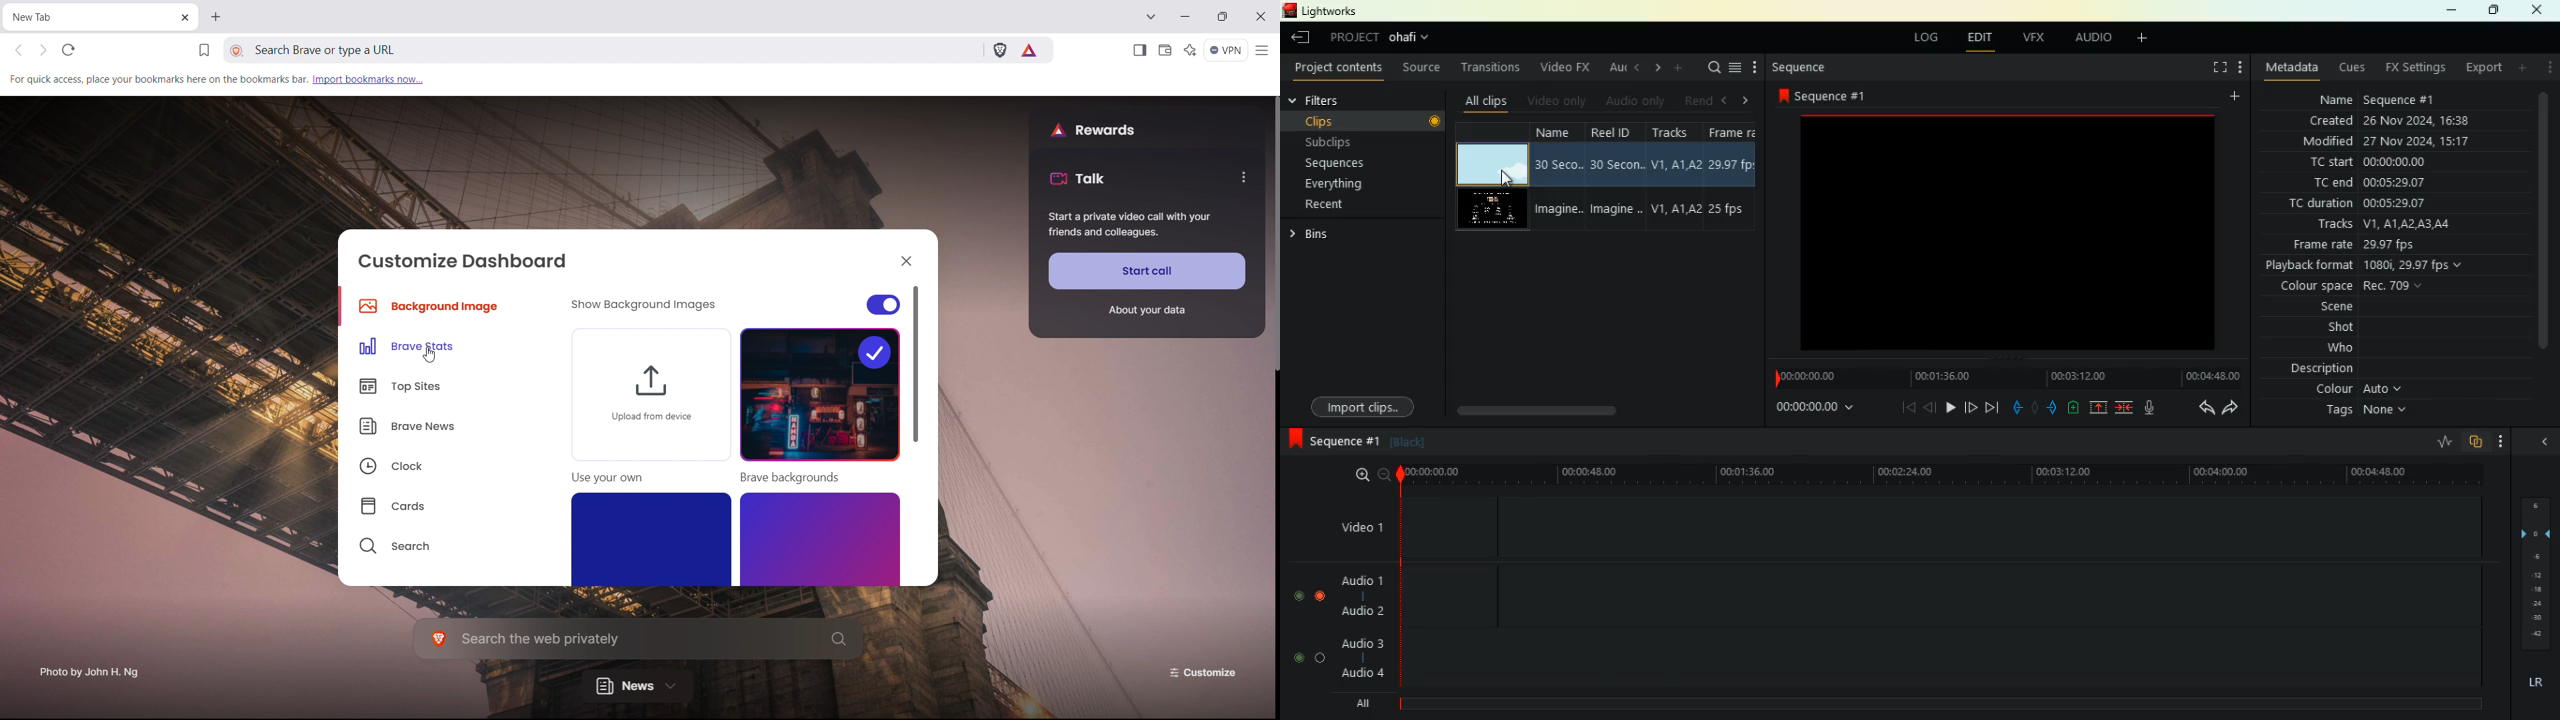 The image size is (2576, 728). I want to click on back, so click(1298, 38).